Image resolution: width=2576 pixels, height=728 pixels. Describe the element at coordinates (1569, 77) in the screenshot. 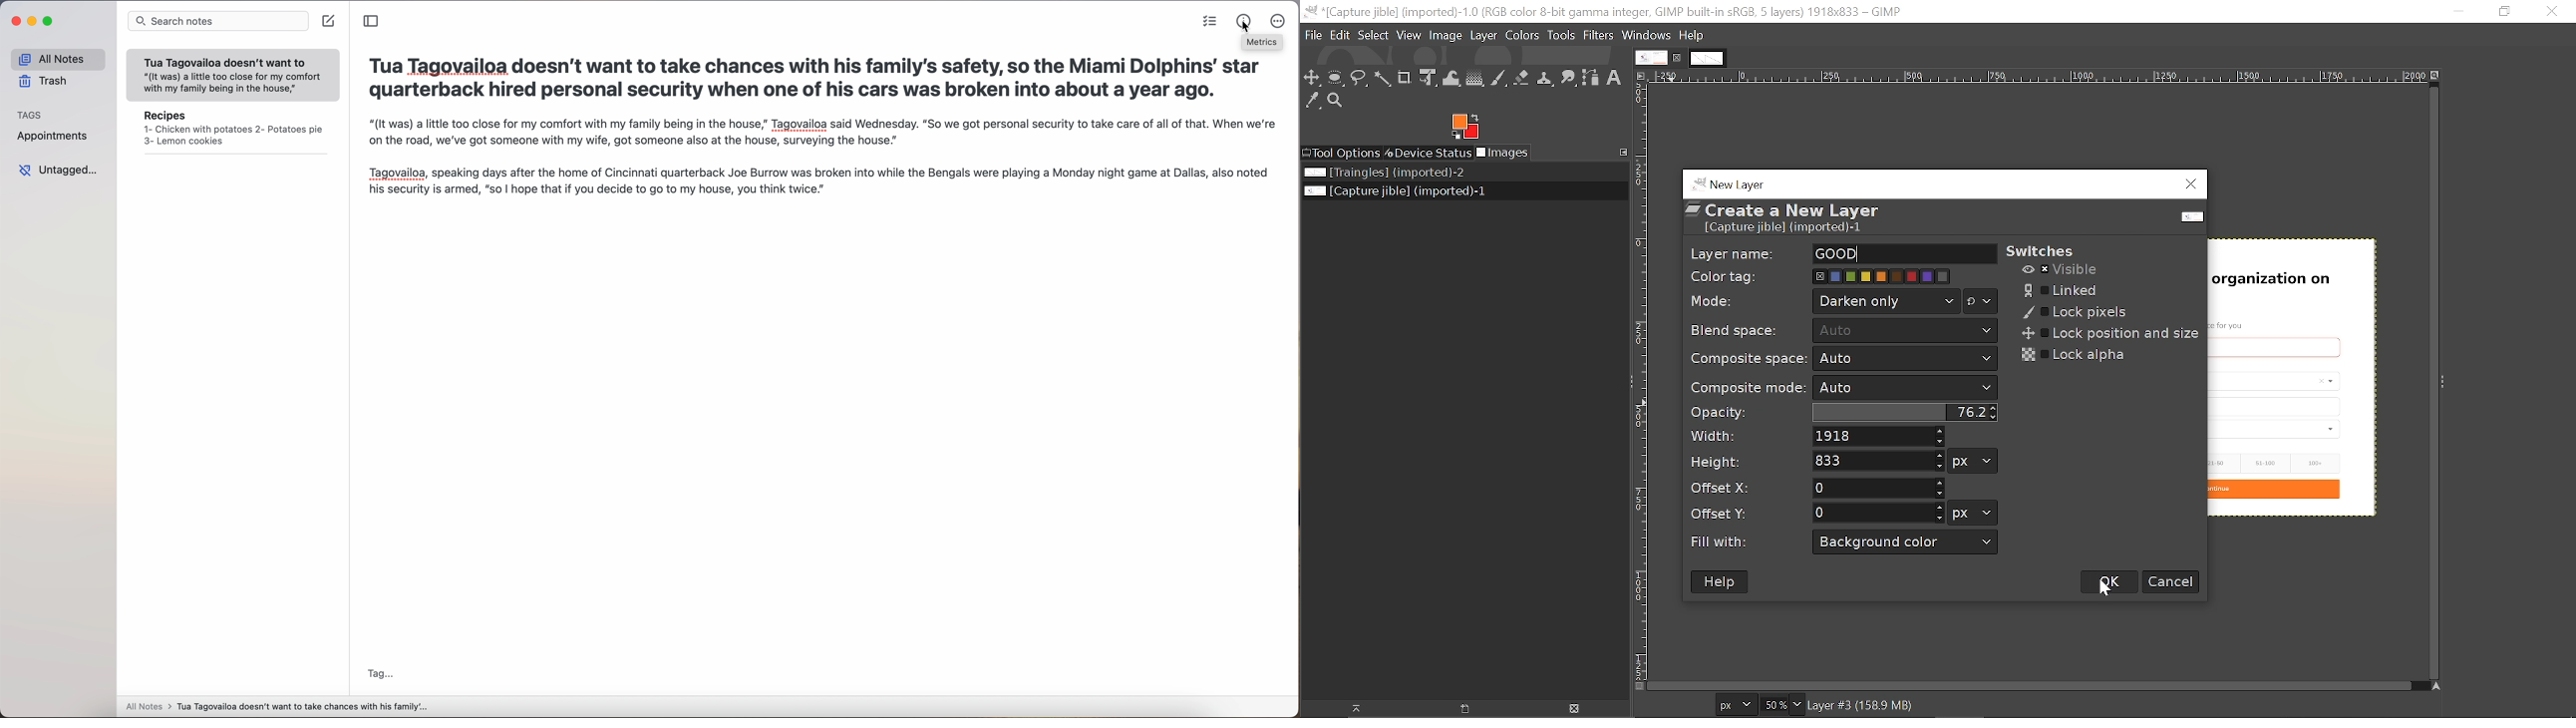

I see `Smudge tool` at that location.